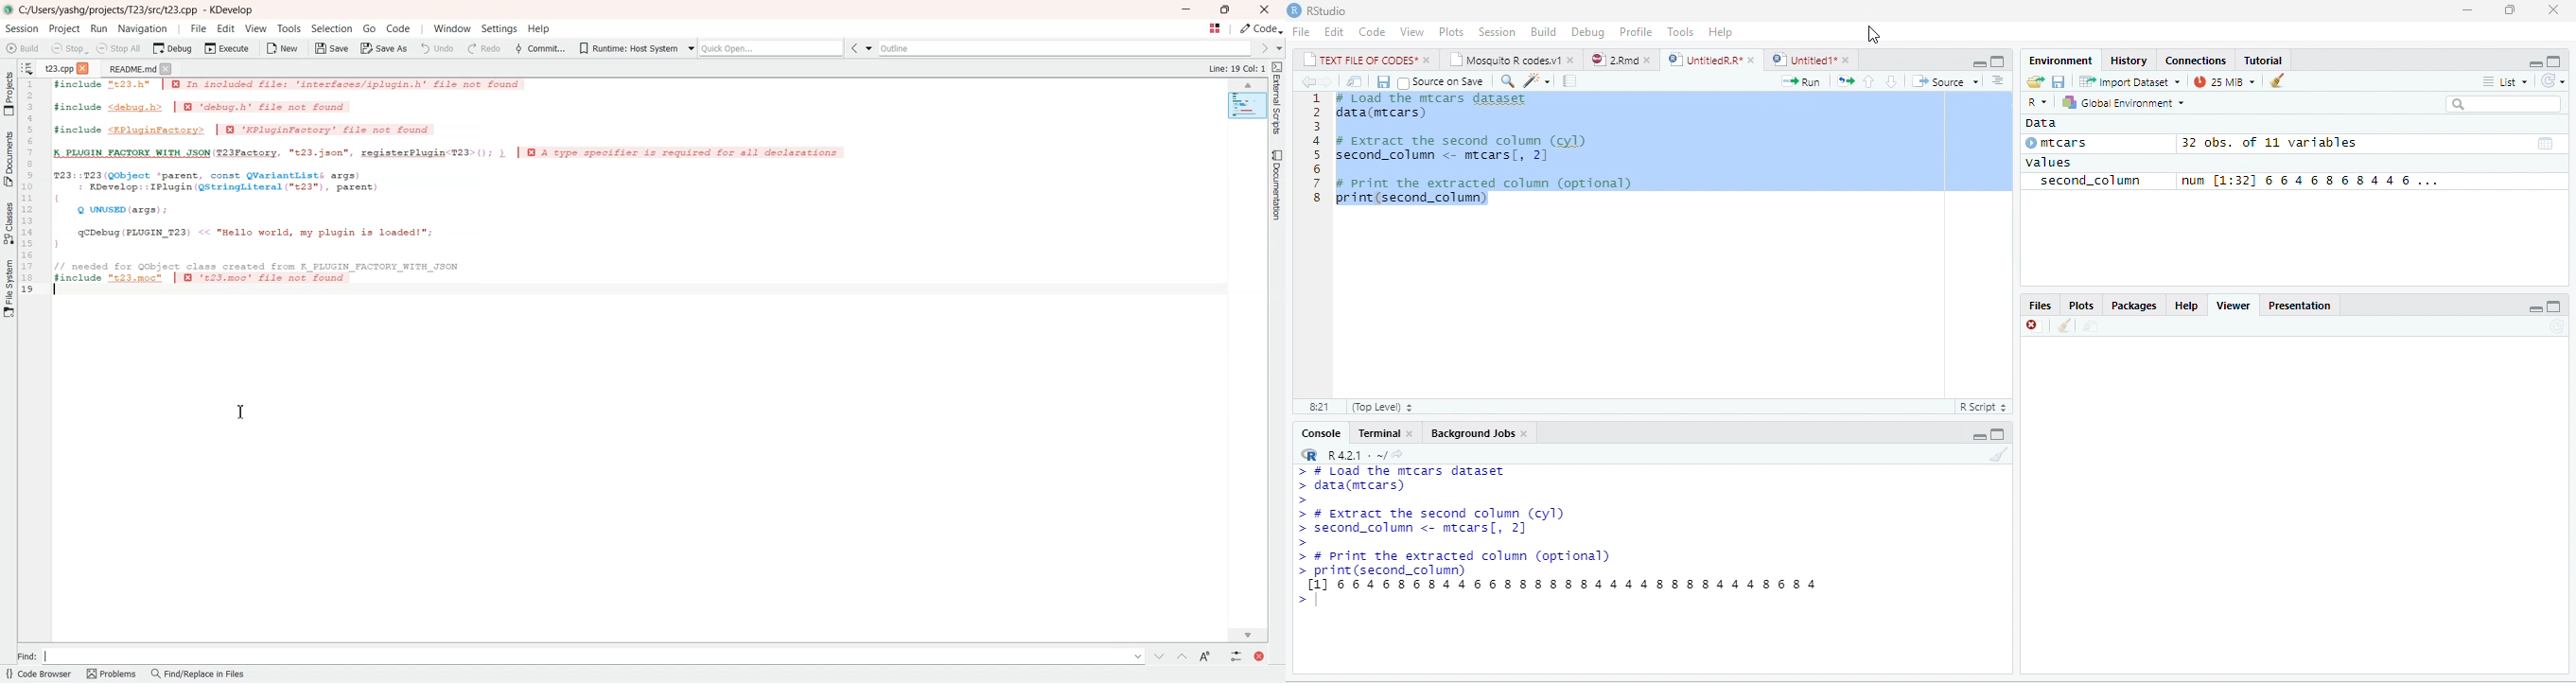 This screenshot has width=2576, height=700. I want to click on go to next section/chunk, so click(1890, 80).